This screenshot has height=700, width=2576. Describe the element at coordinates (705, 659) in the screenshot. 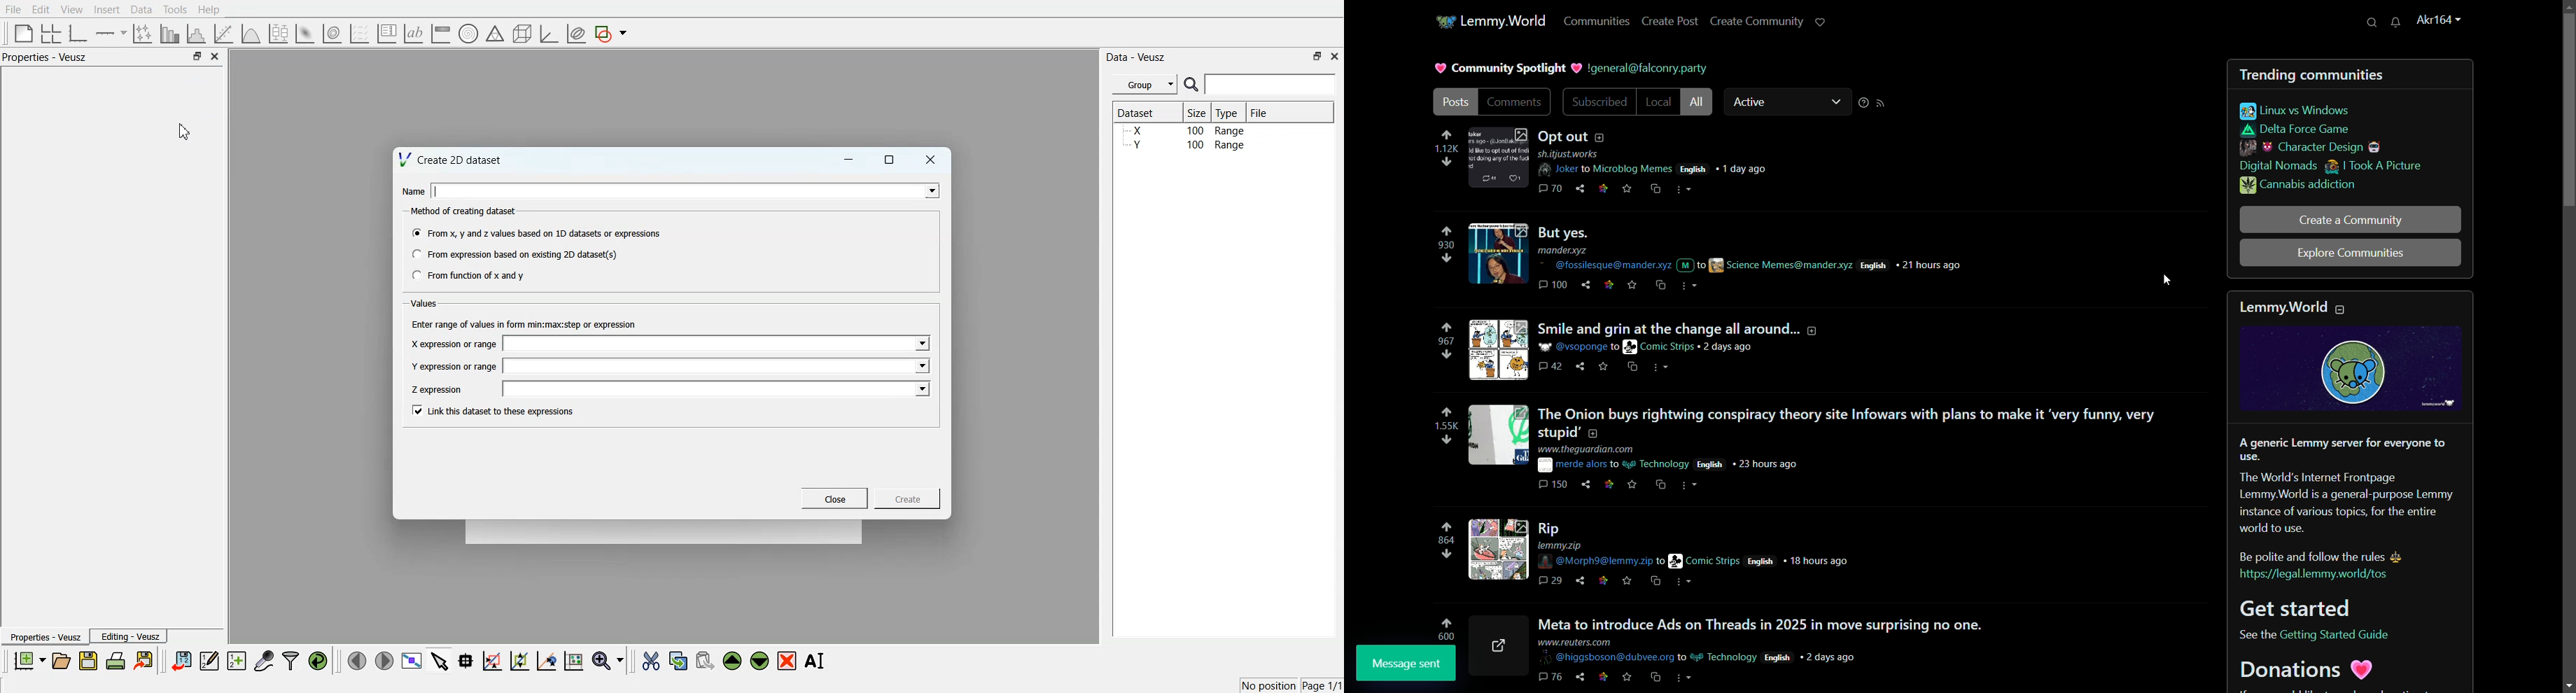

I see `Paste widget from the clipboard` at that location.